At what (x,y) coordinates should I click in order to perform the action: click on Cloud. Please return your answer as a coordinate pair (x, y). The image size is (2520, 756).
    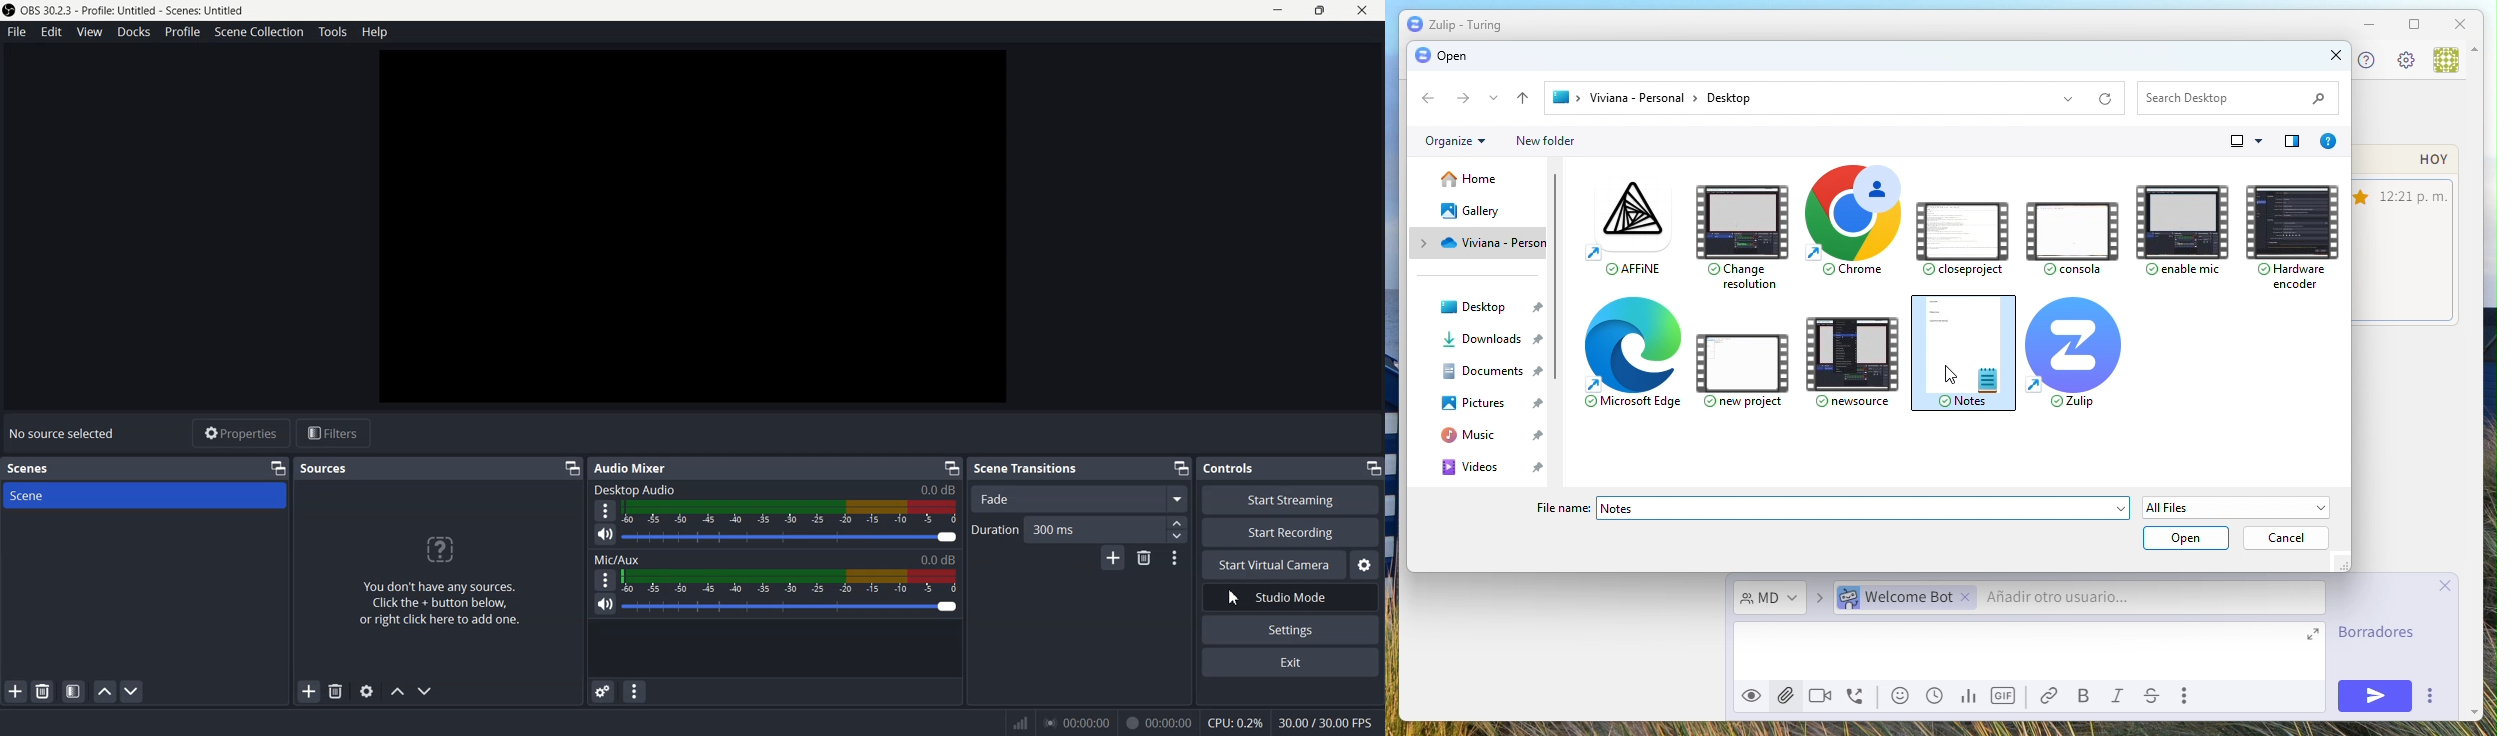
    Looking at the image, I should click on (1486, 242).